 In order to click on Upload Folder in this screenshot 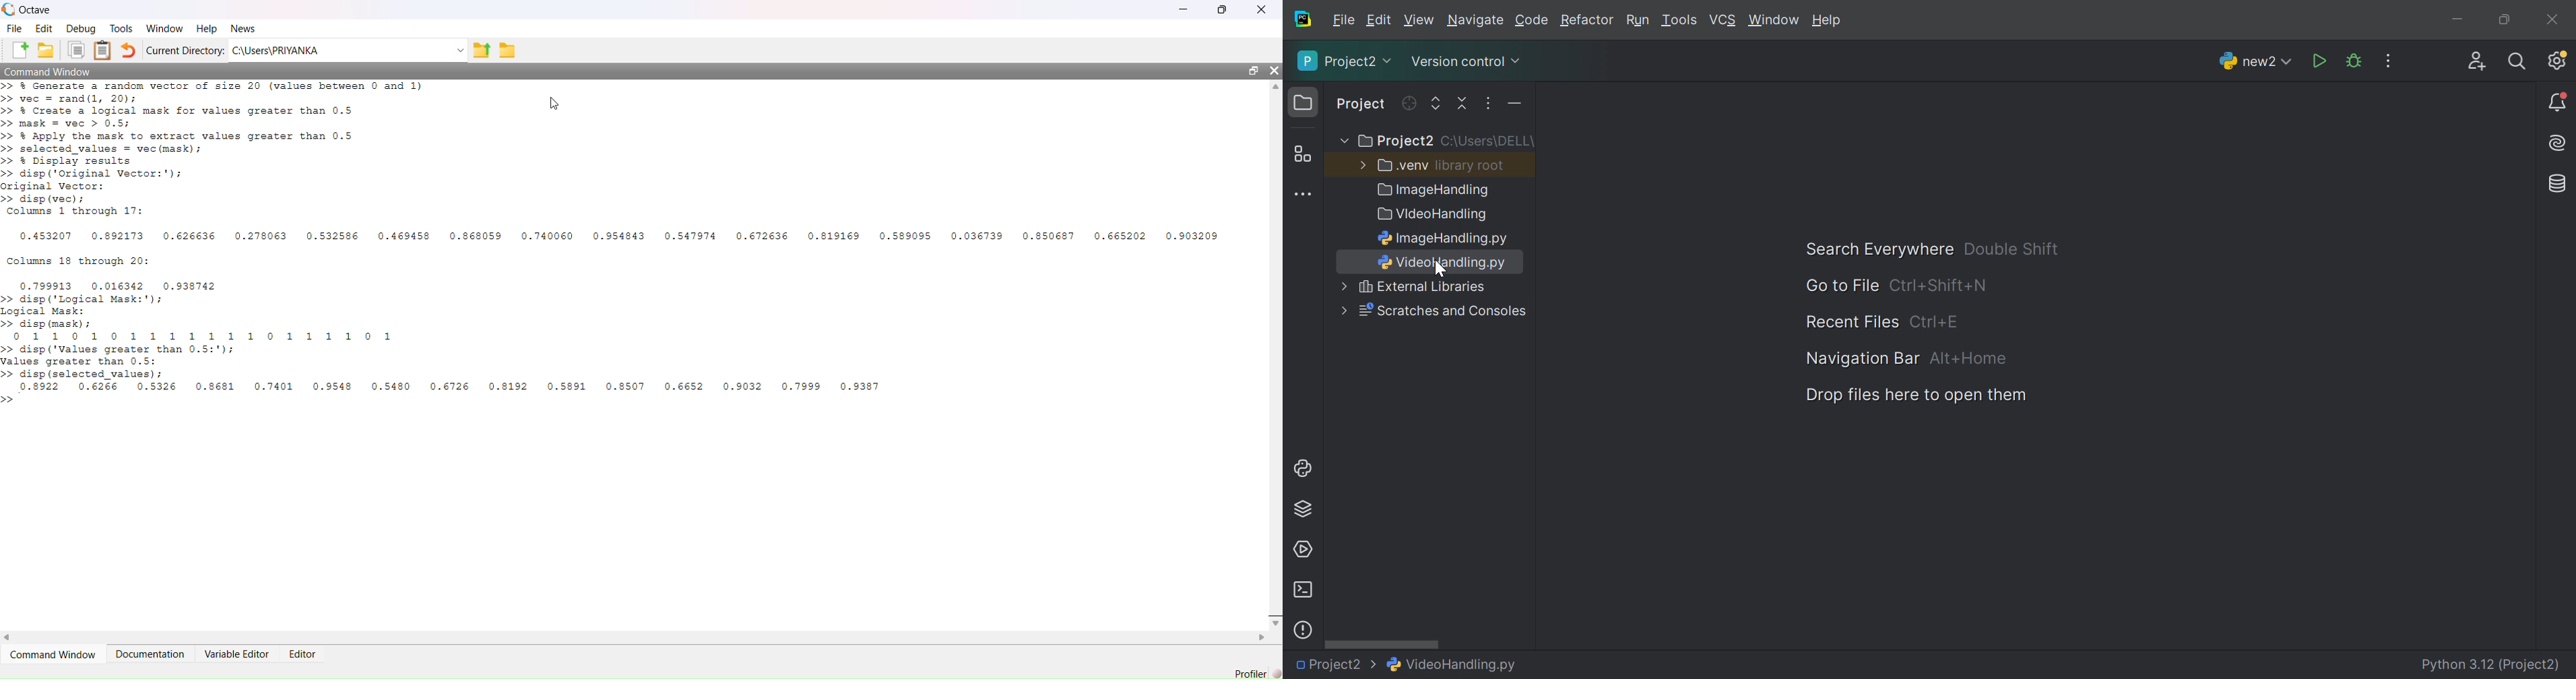, I will do `click(481, 50)`.